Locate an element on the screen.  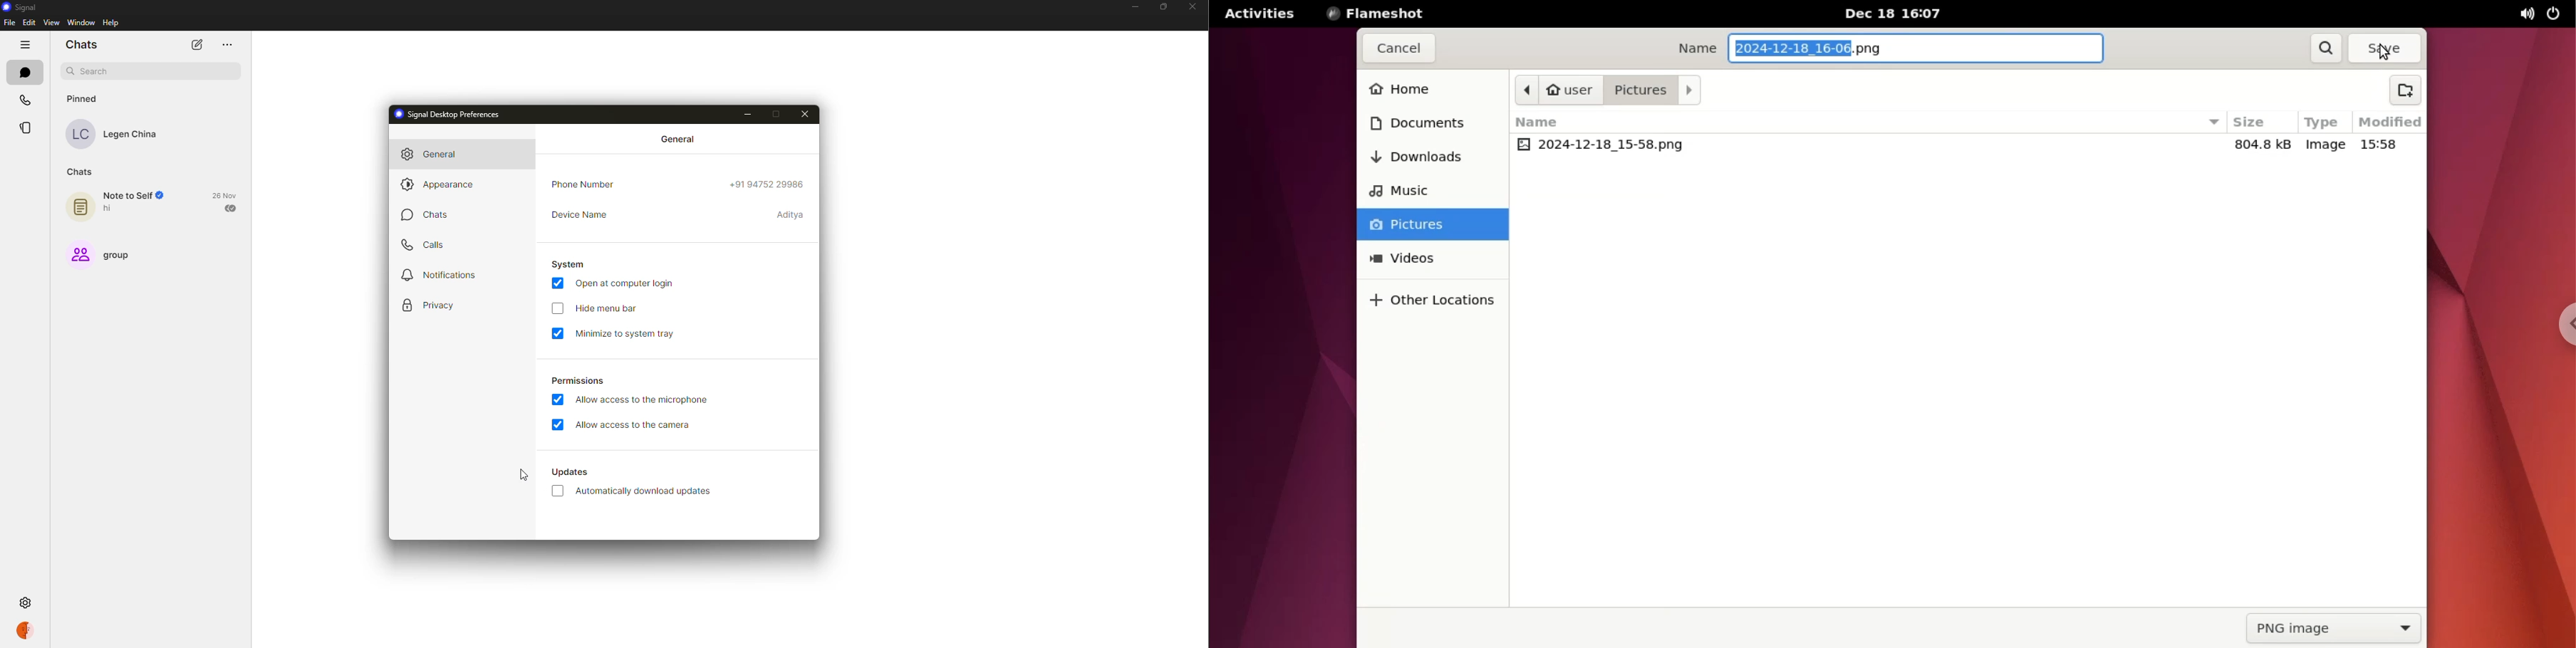
allow access to microphone is located at coordinates (642, 399).